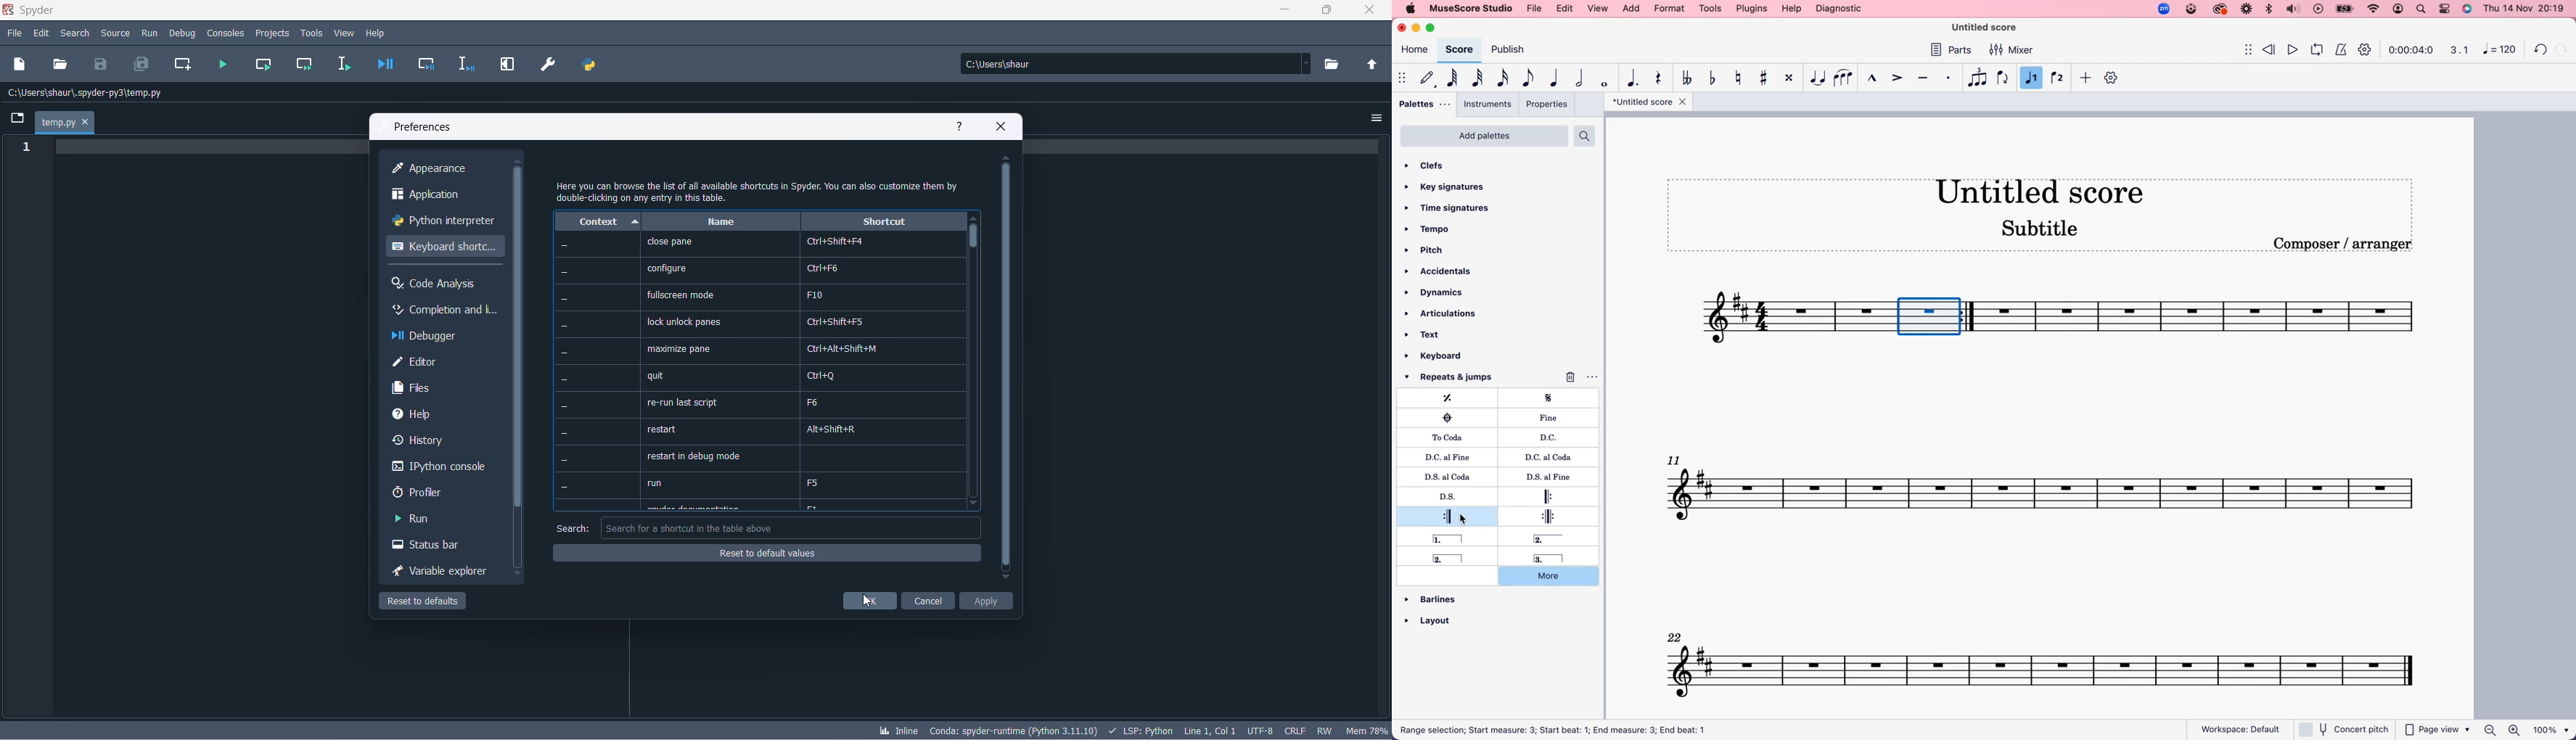 Image resolution: width=2576 pixels, height=756 pixels. I want to click on Alt+Shift+R, so click(839, 429).